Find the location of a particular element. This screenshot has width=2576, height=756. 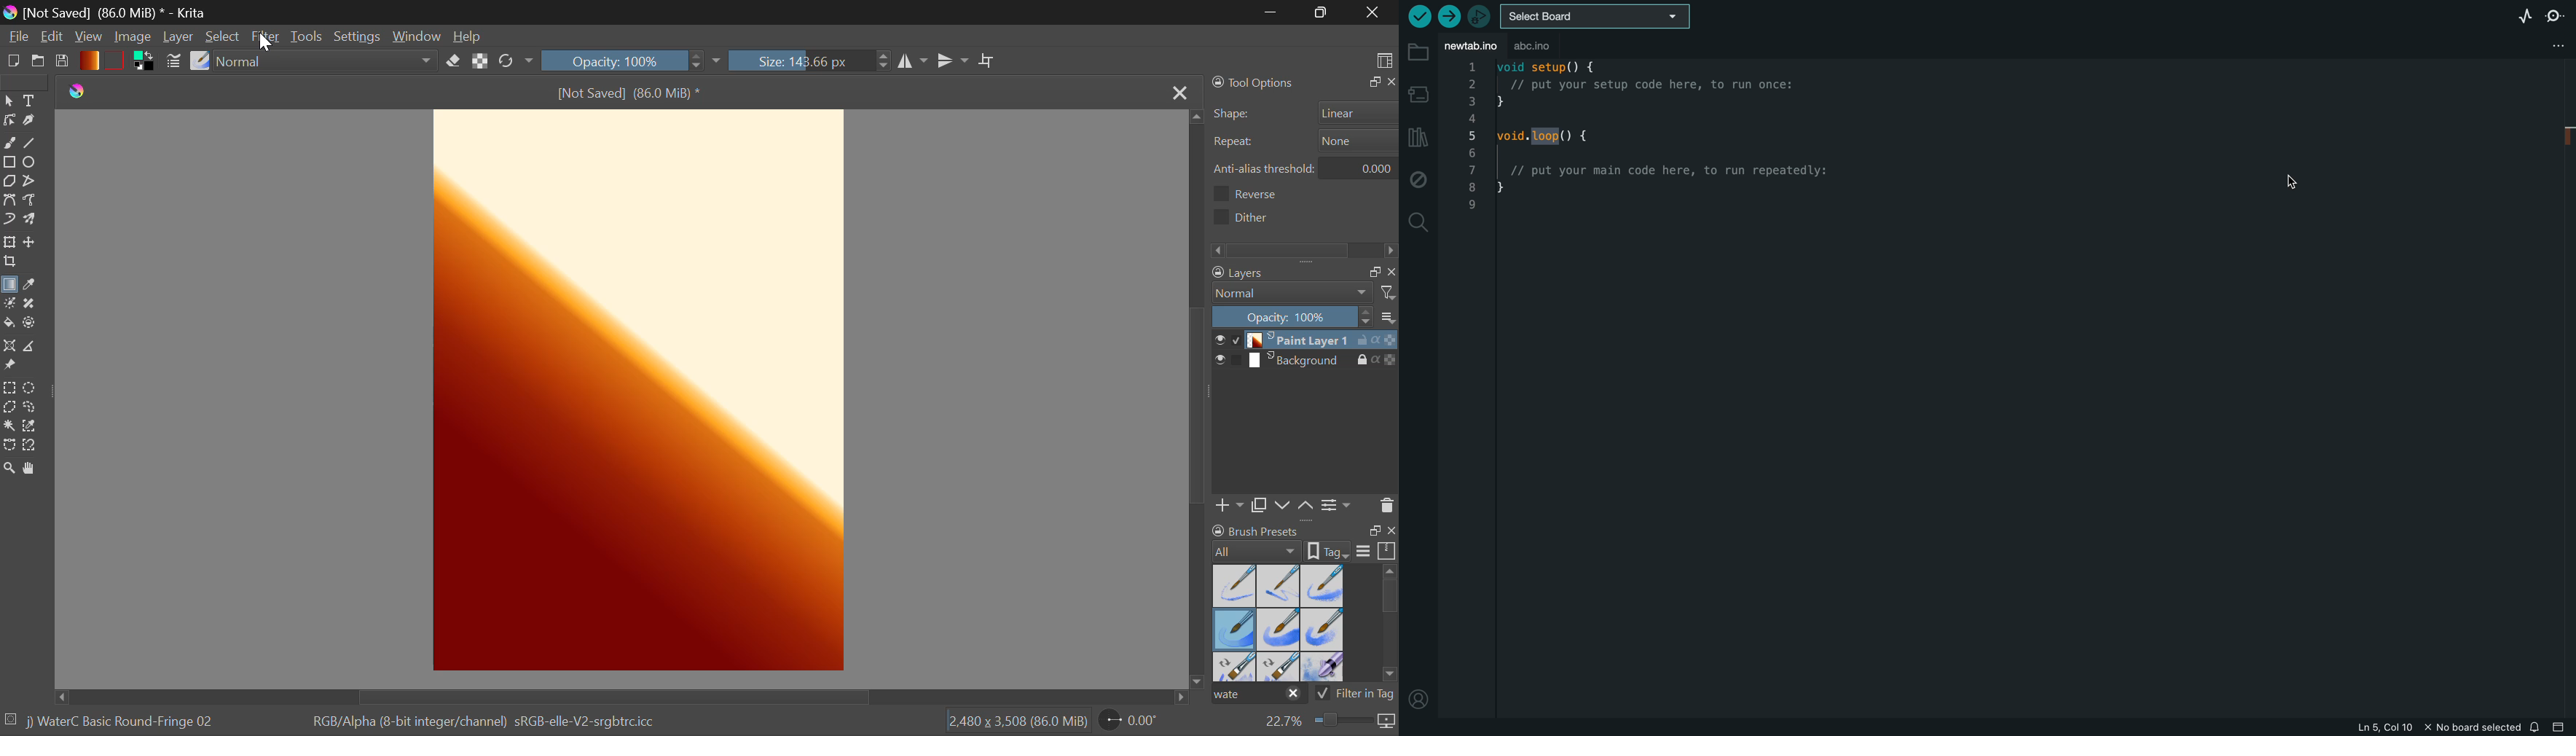

settings is located at coordinates (1338, 504).